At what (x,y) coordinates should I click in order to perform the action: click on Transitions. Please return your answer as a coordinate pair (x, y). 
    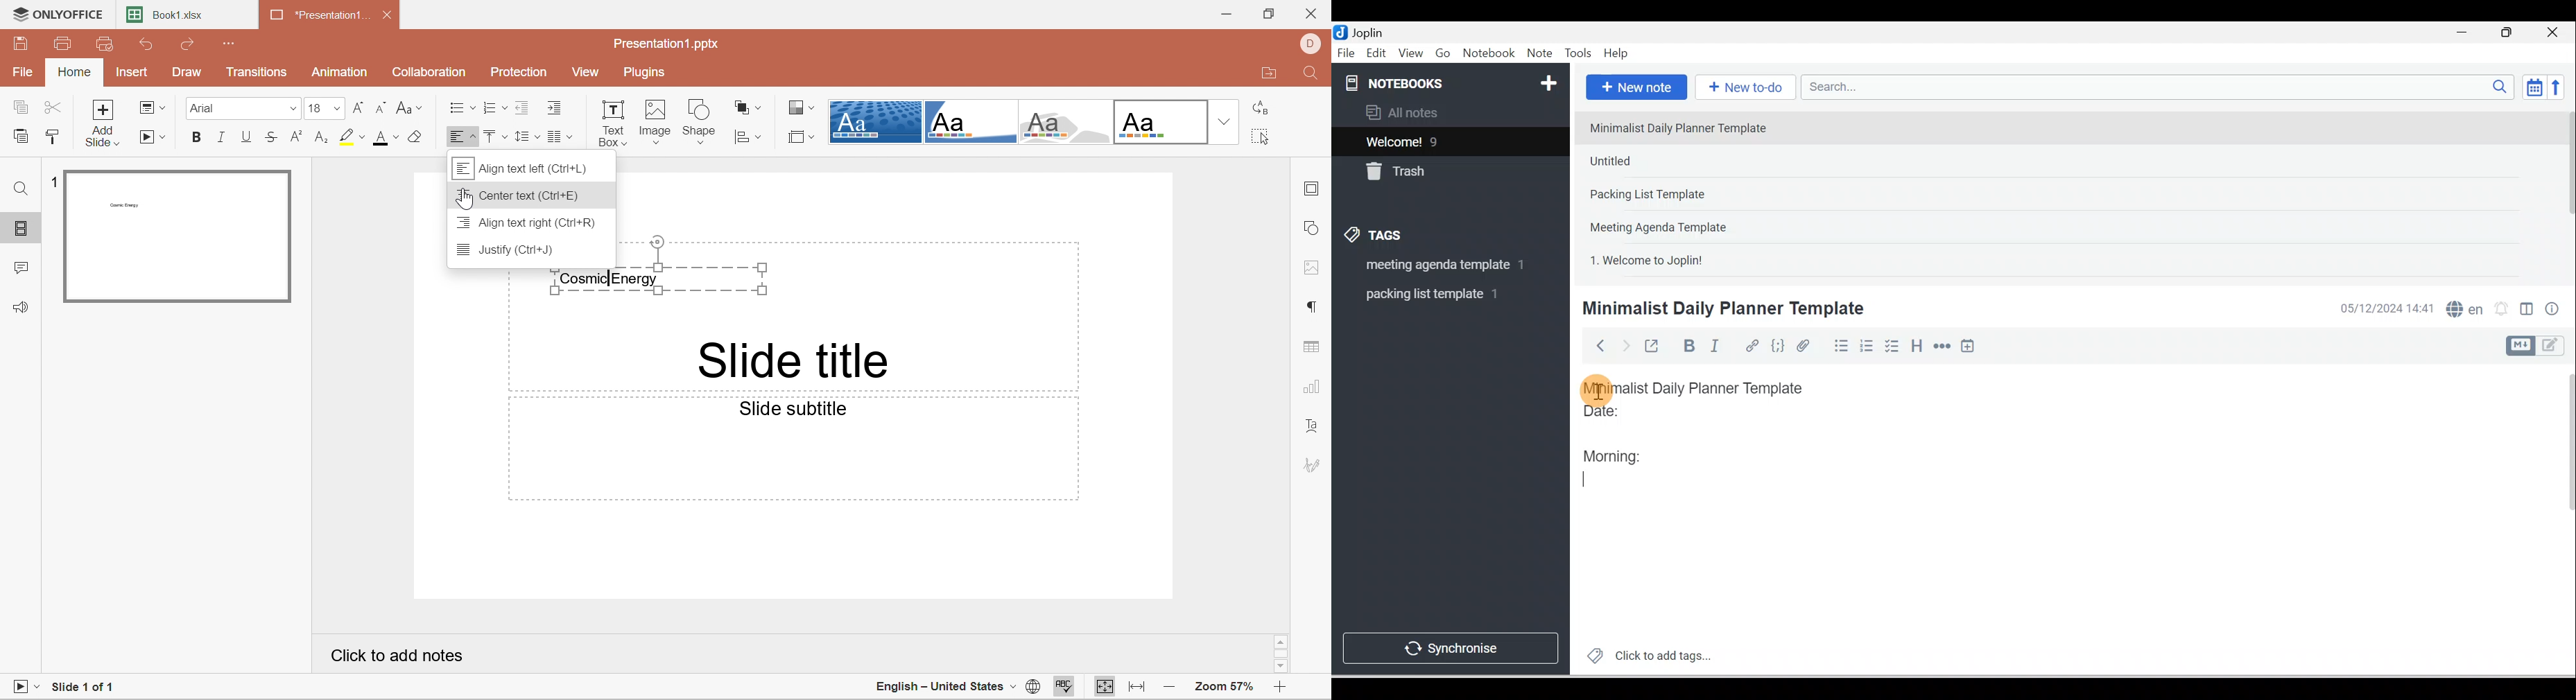
    Looking at the image, I should click on (256, 72).